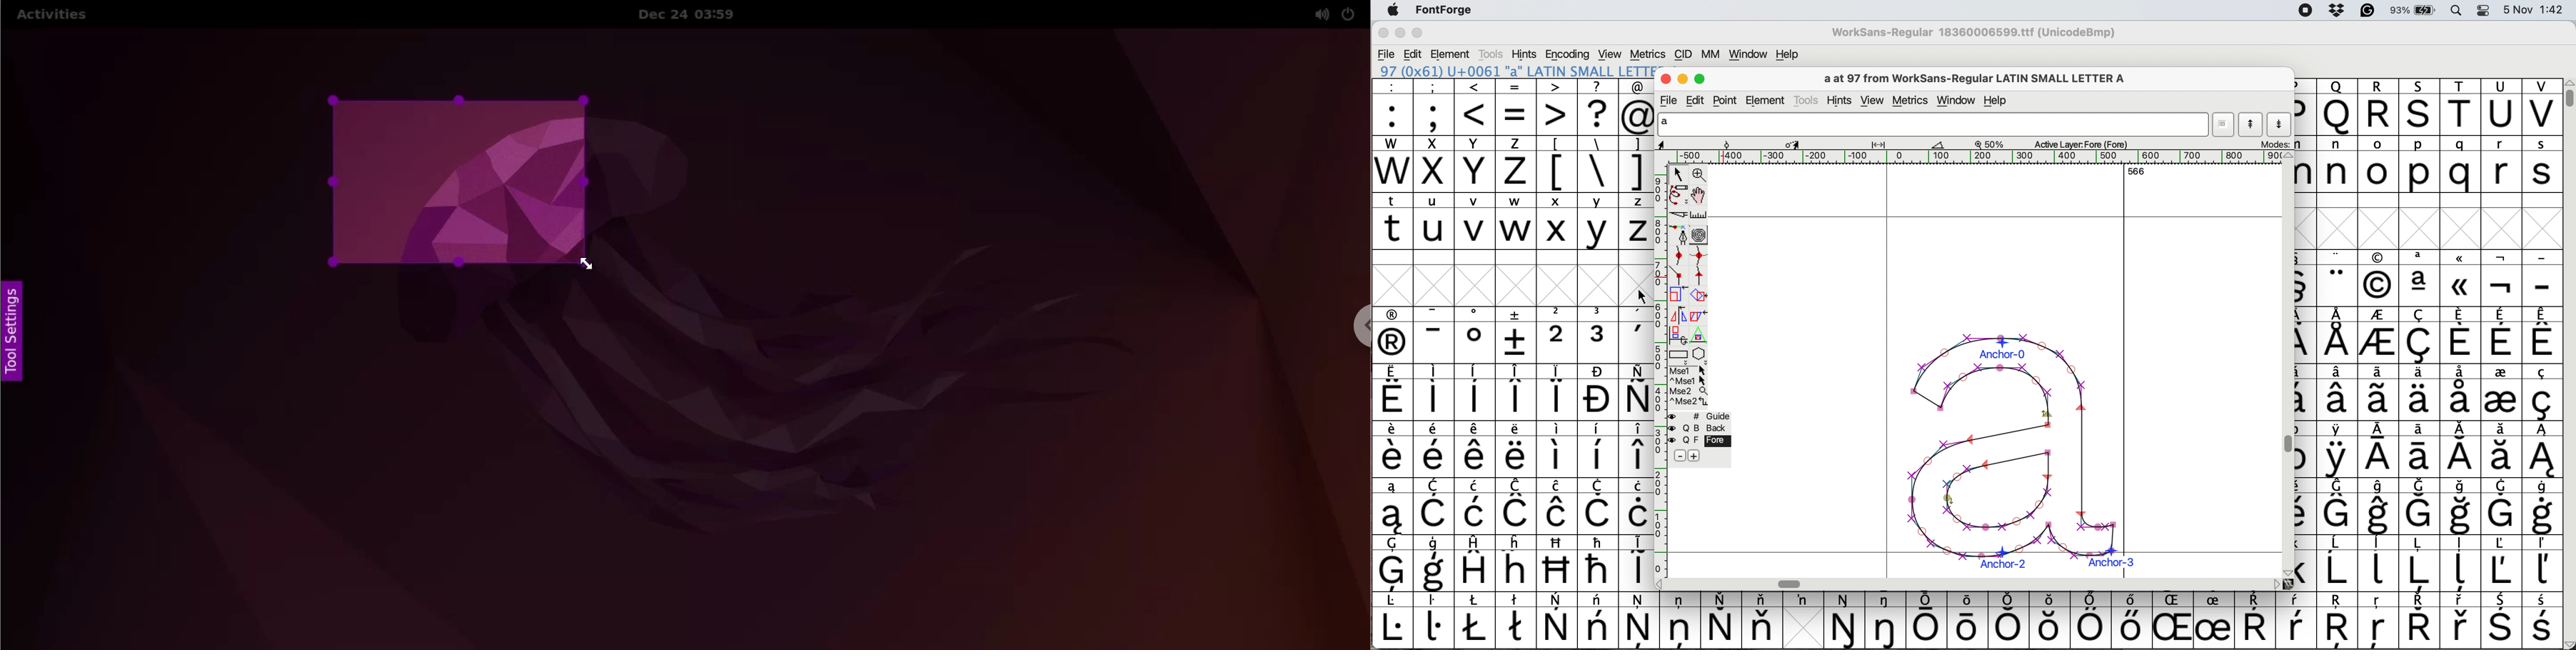  Describe the element at coordinates (1557, 164) in the screenshot. I see `[` at that location.